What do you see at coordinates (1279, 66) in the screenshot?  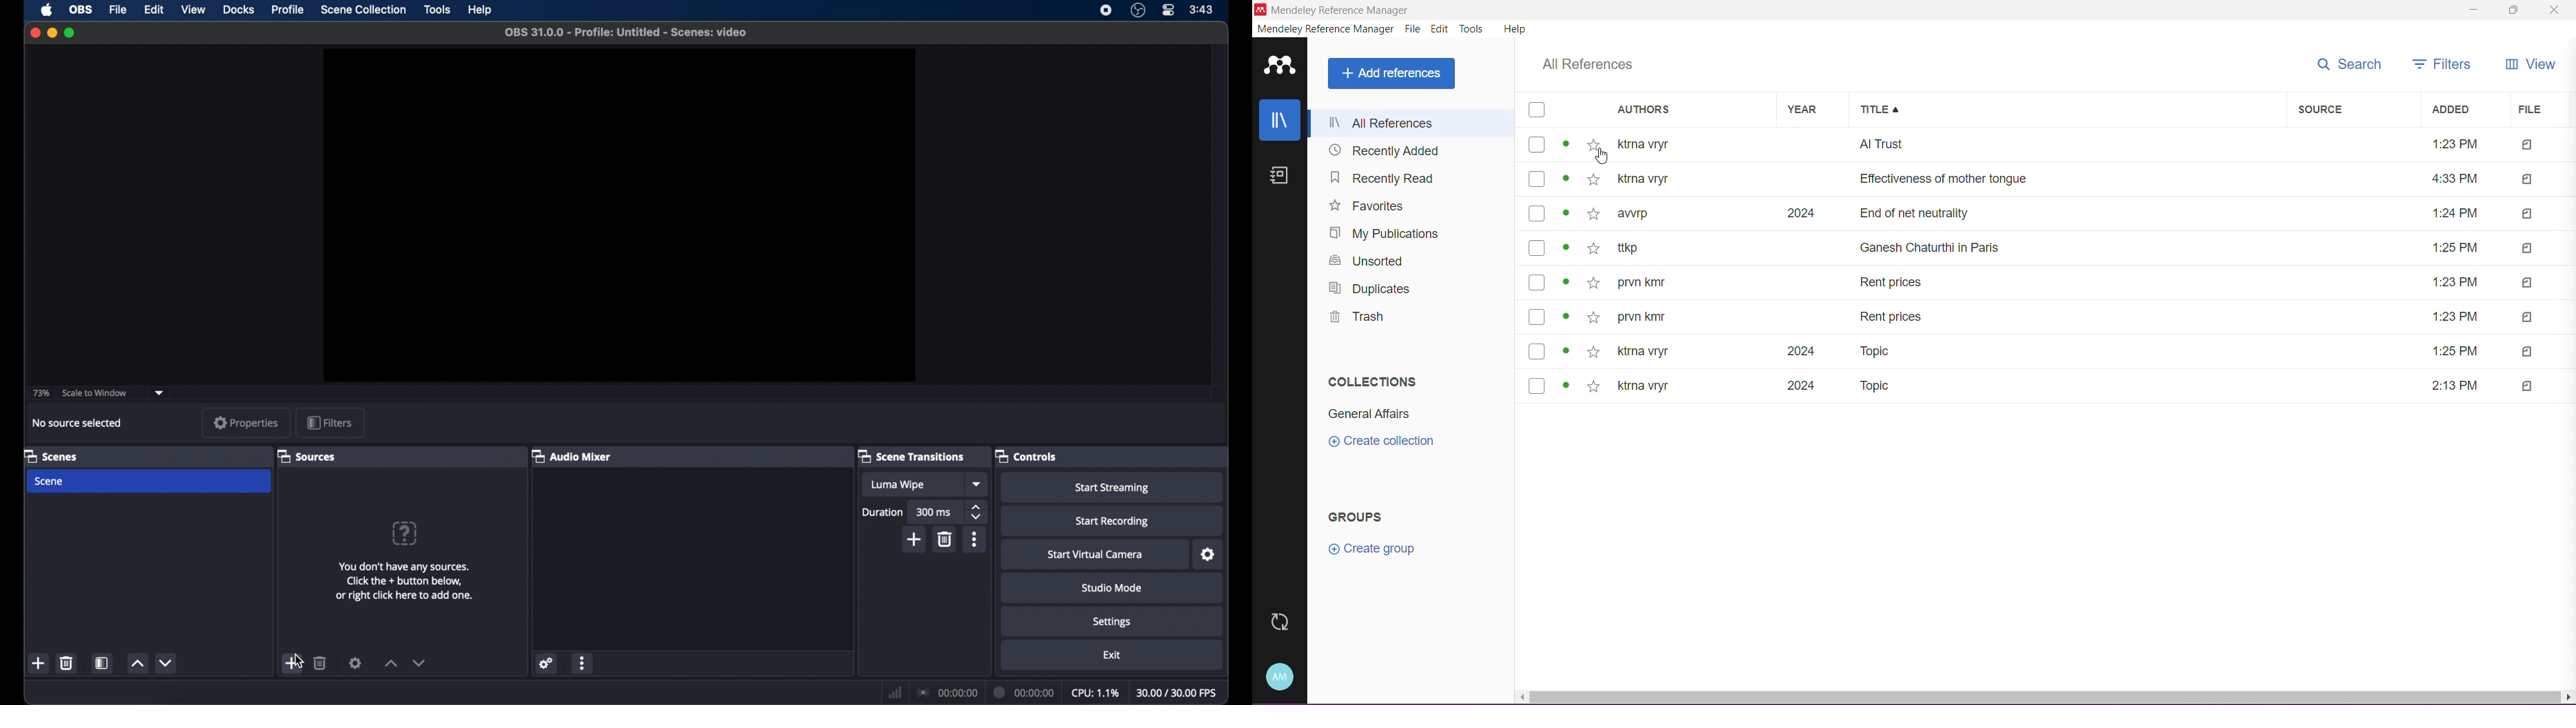 I see `Application Logo` at bounding box center [1279, 66].